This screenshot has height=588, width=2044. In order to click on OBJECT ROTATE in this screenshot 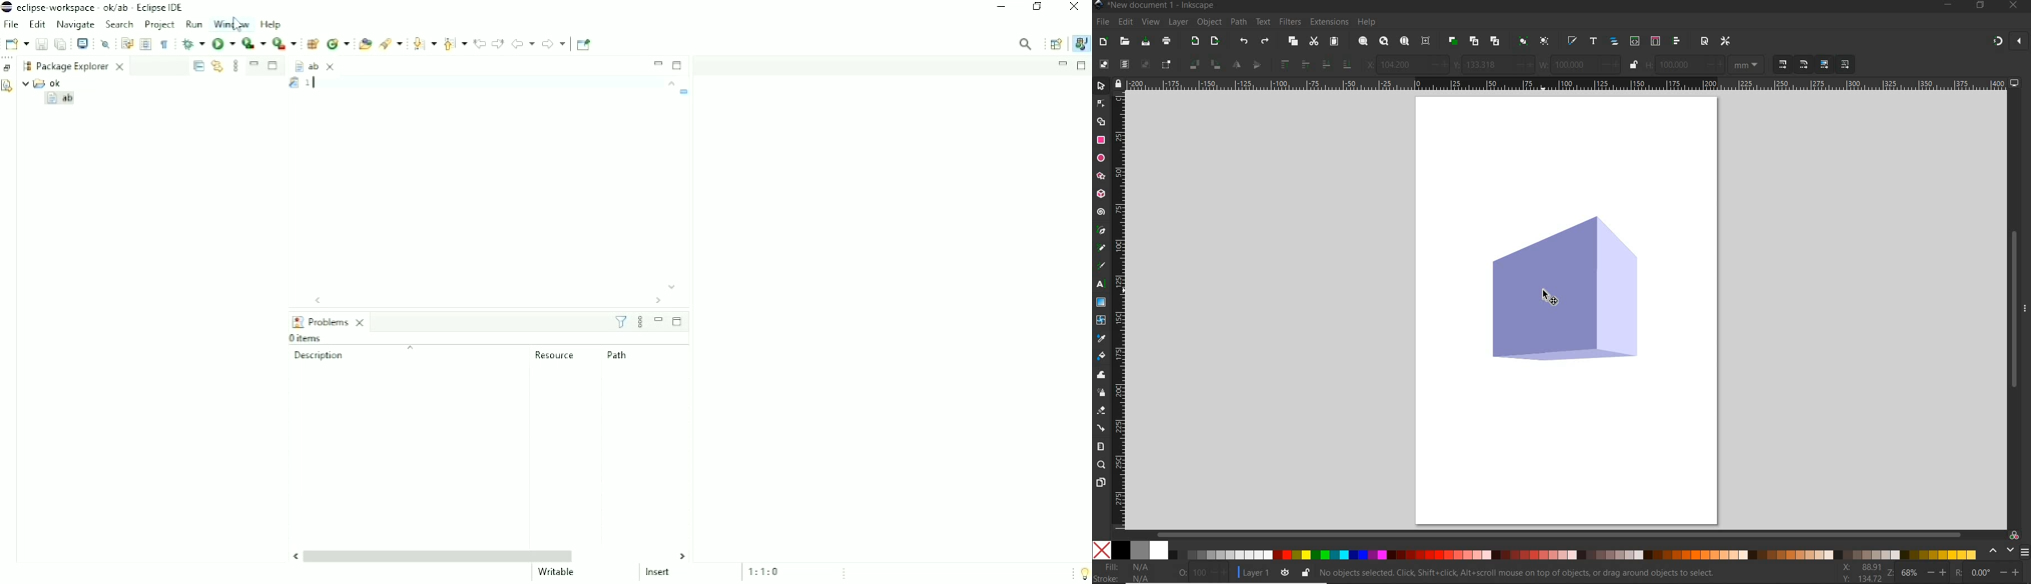, I will do `click(1214, 63)`.